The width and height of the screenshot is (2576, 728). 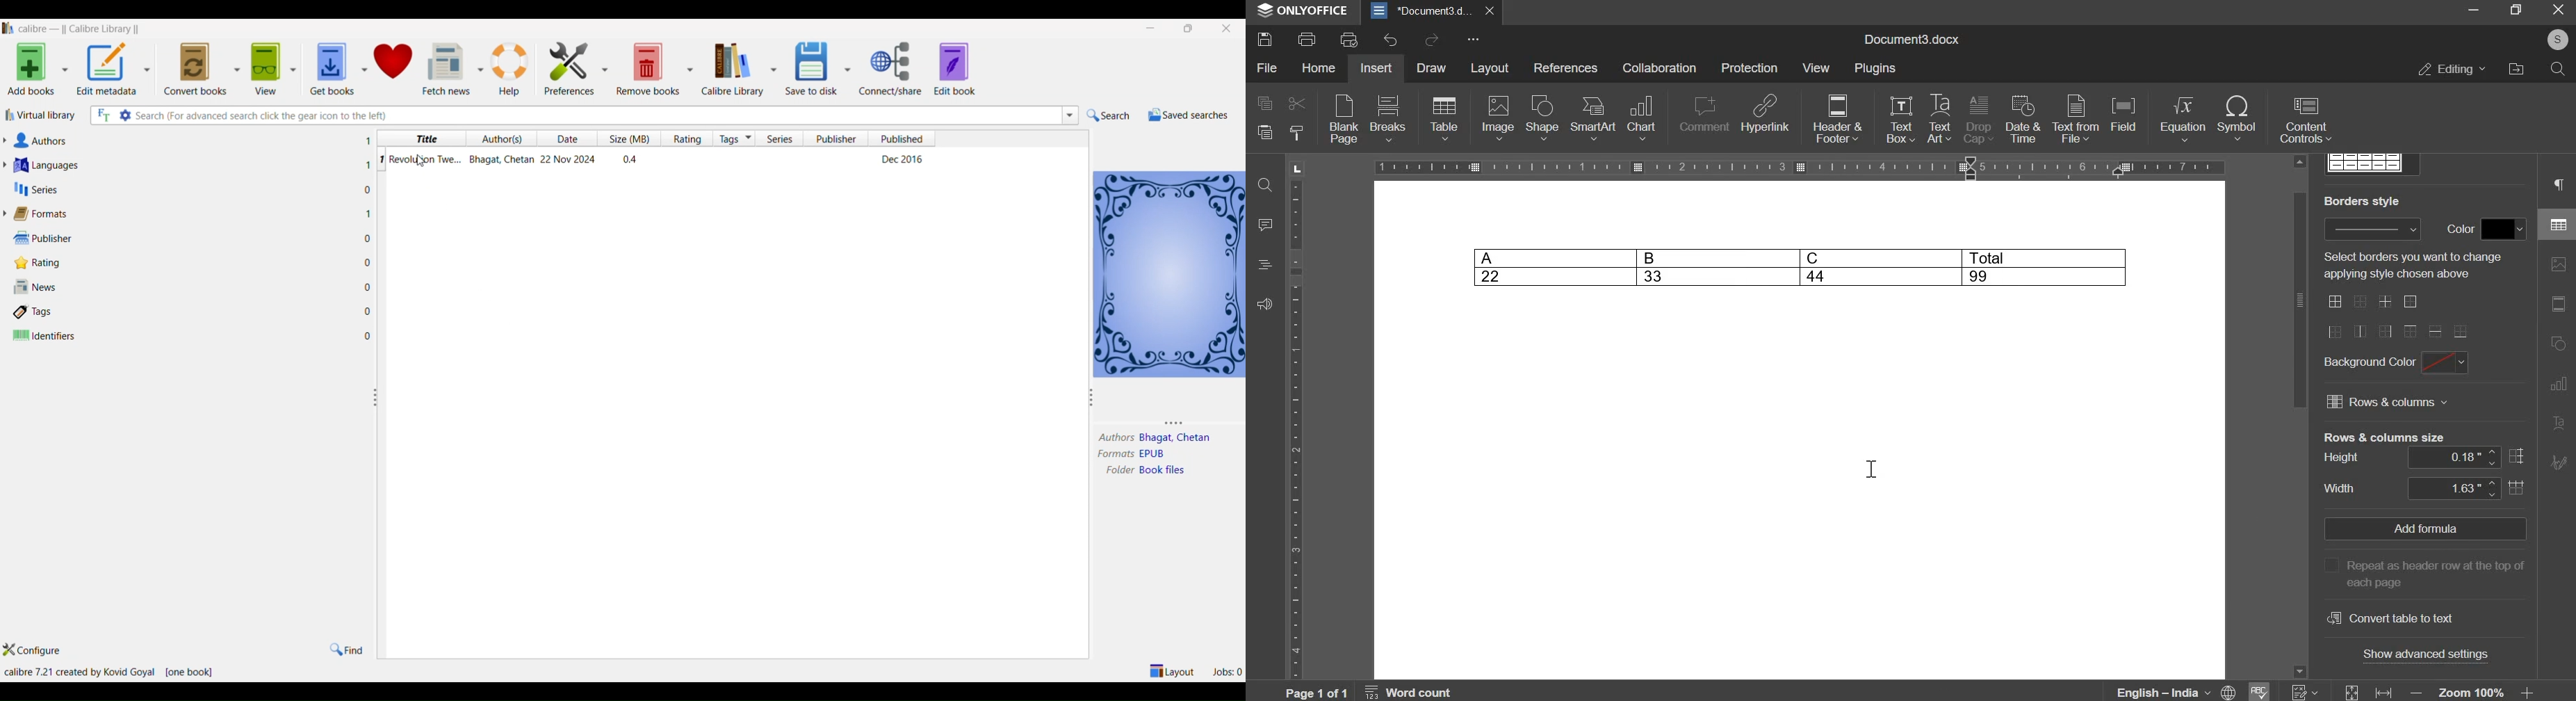 I want to click on copy, so click(x=1262, y=105).